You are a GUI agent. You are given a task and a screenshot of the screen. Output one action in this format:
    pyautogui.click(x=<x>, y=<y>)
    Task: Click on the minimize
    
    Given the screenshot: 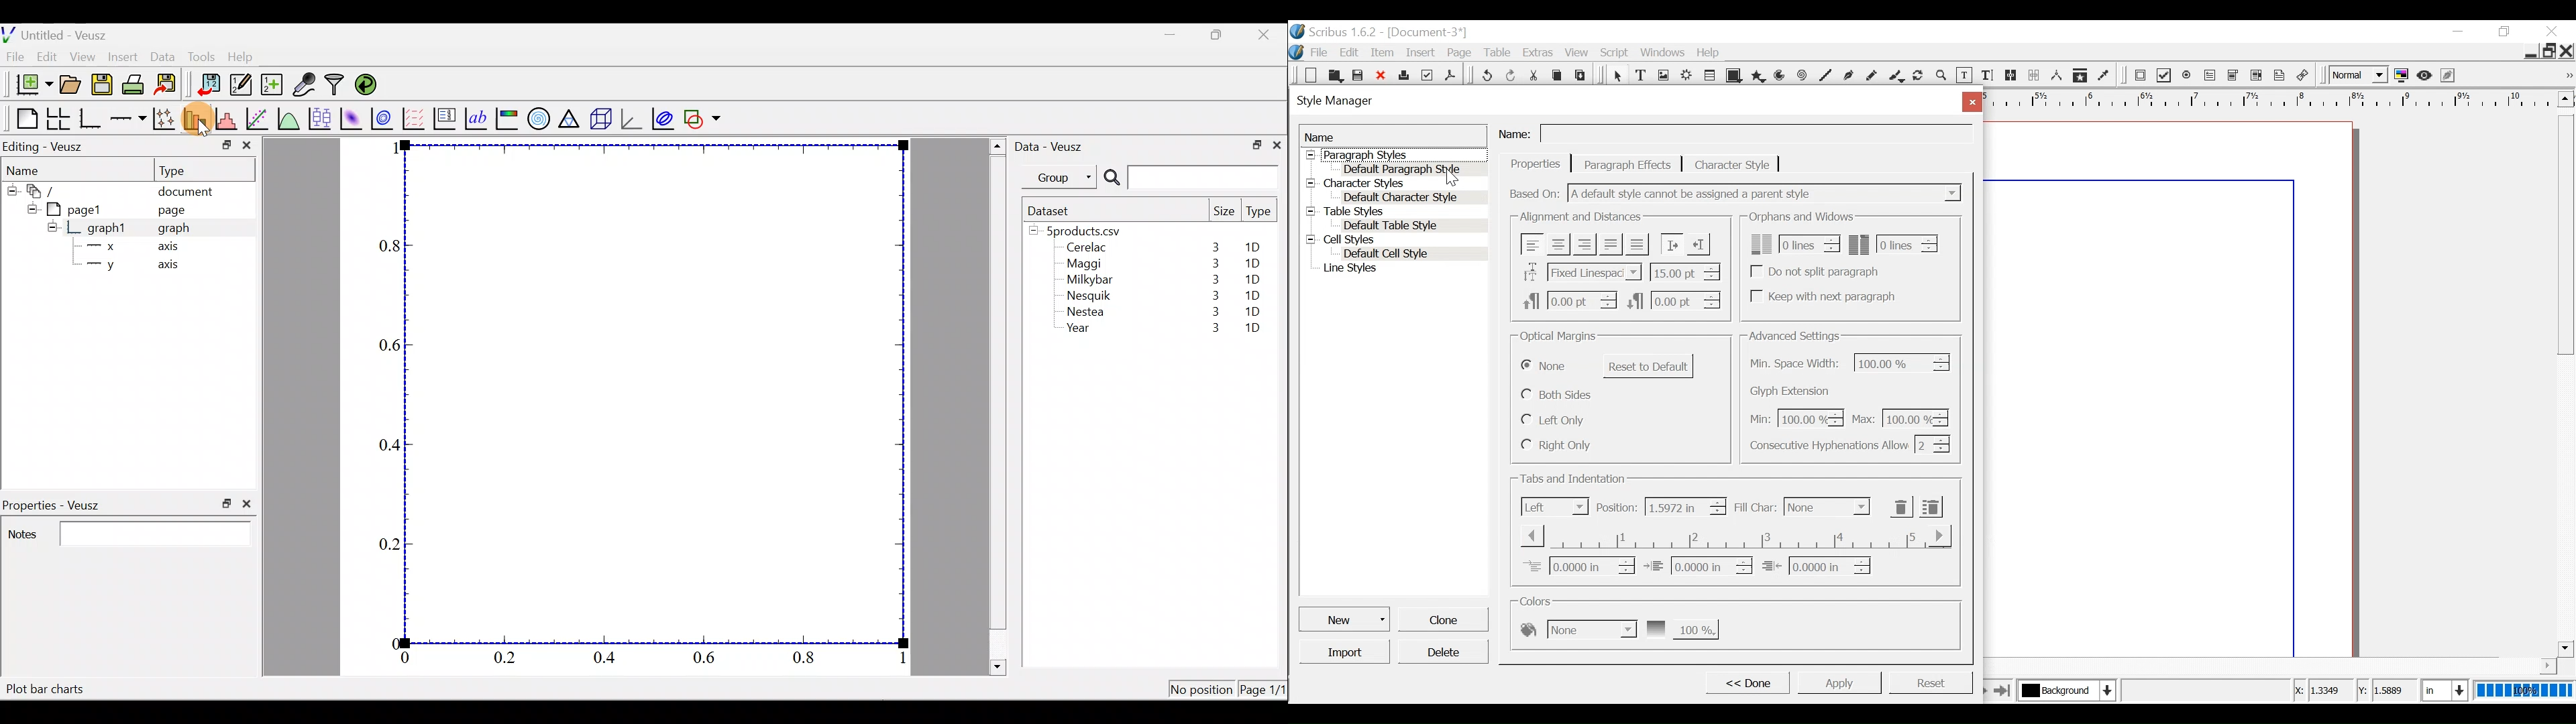 What is the action you would take?
    pyautogui.click(x=2457, y=31)
    